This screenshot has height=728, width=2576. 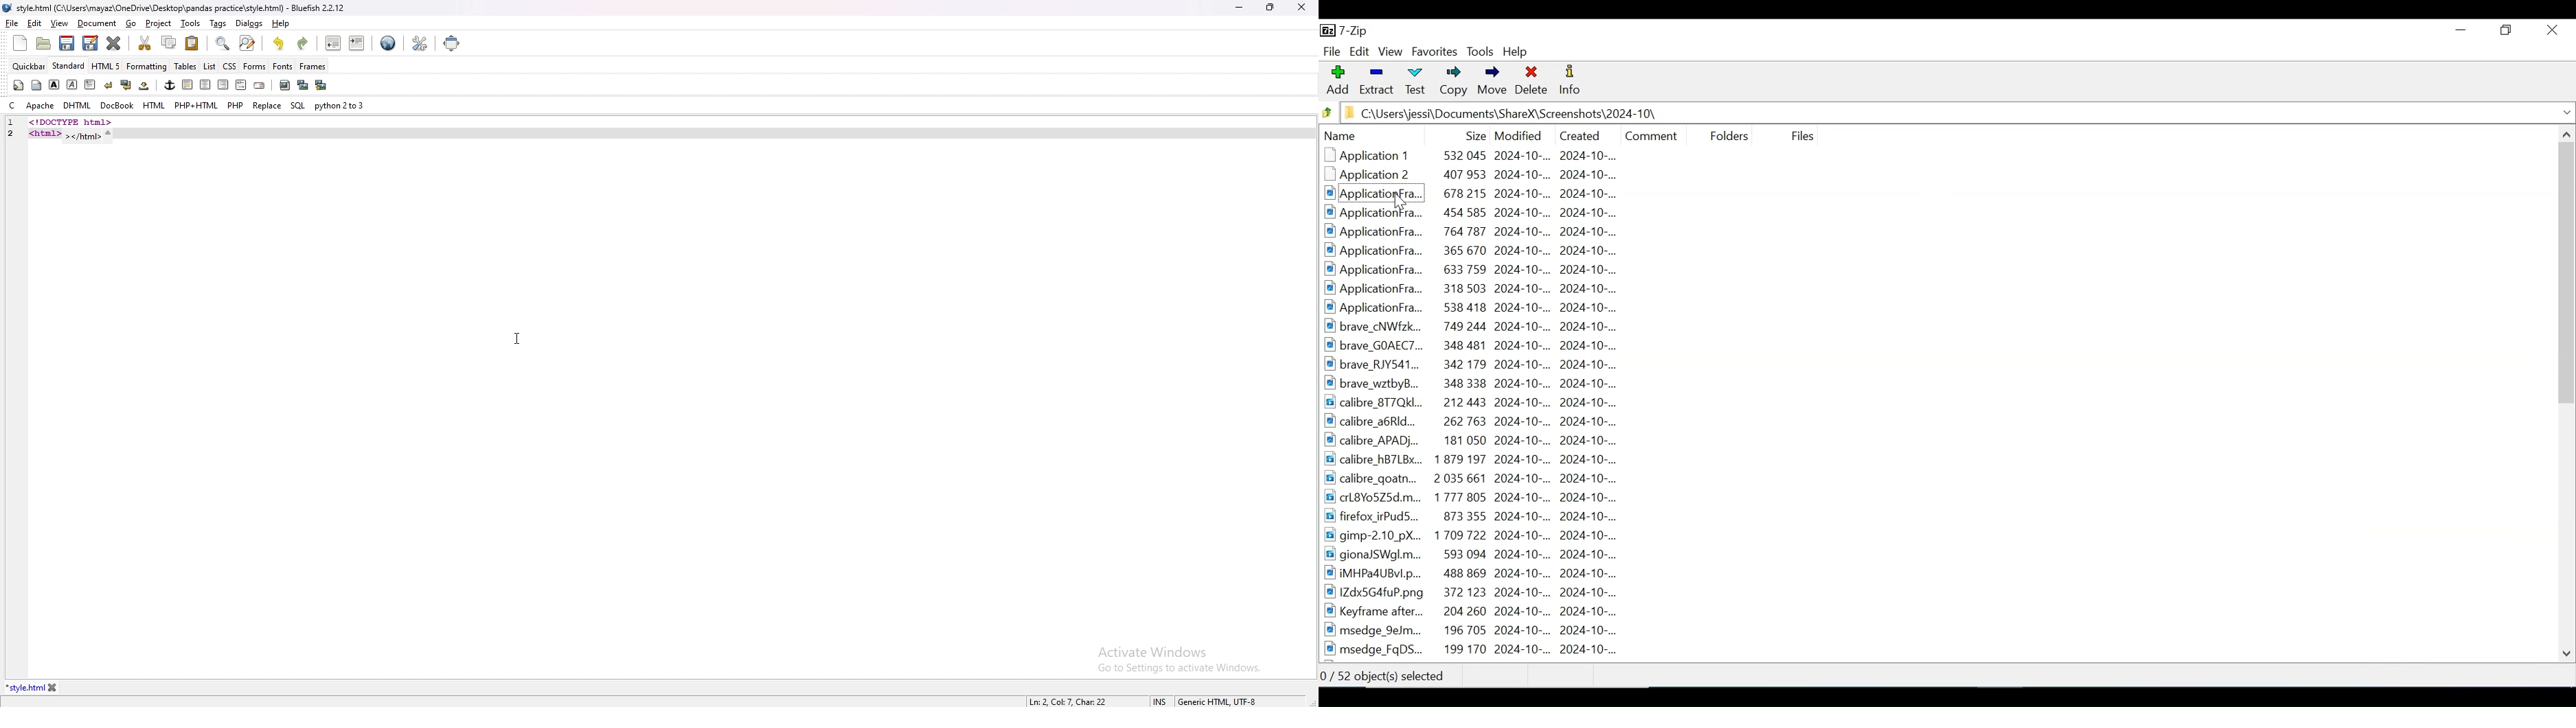 I want to click on  calibre_a6RId... 262 763 2024-10-.. 2024-10-..., so click(x=1484, y=422).